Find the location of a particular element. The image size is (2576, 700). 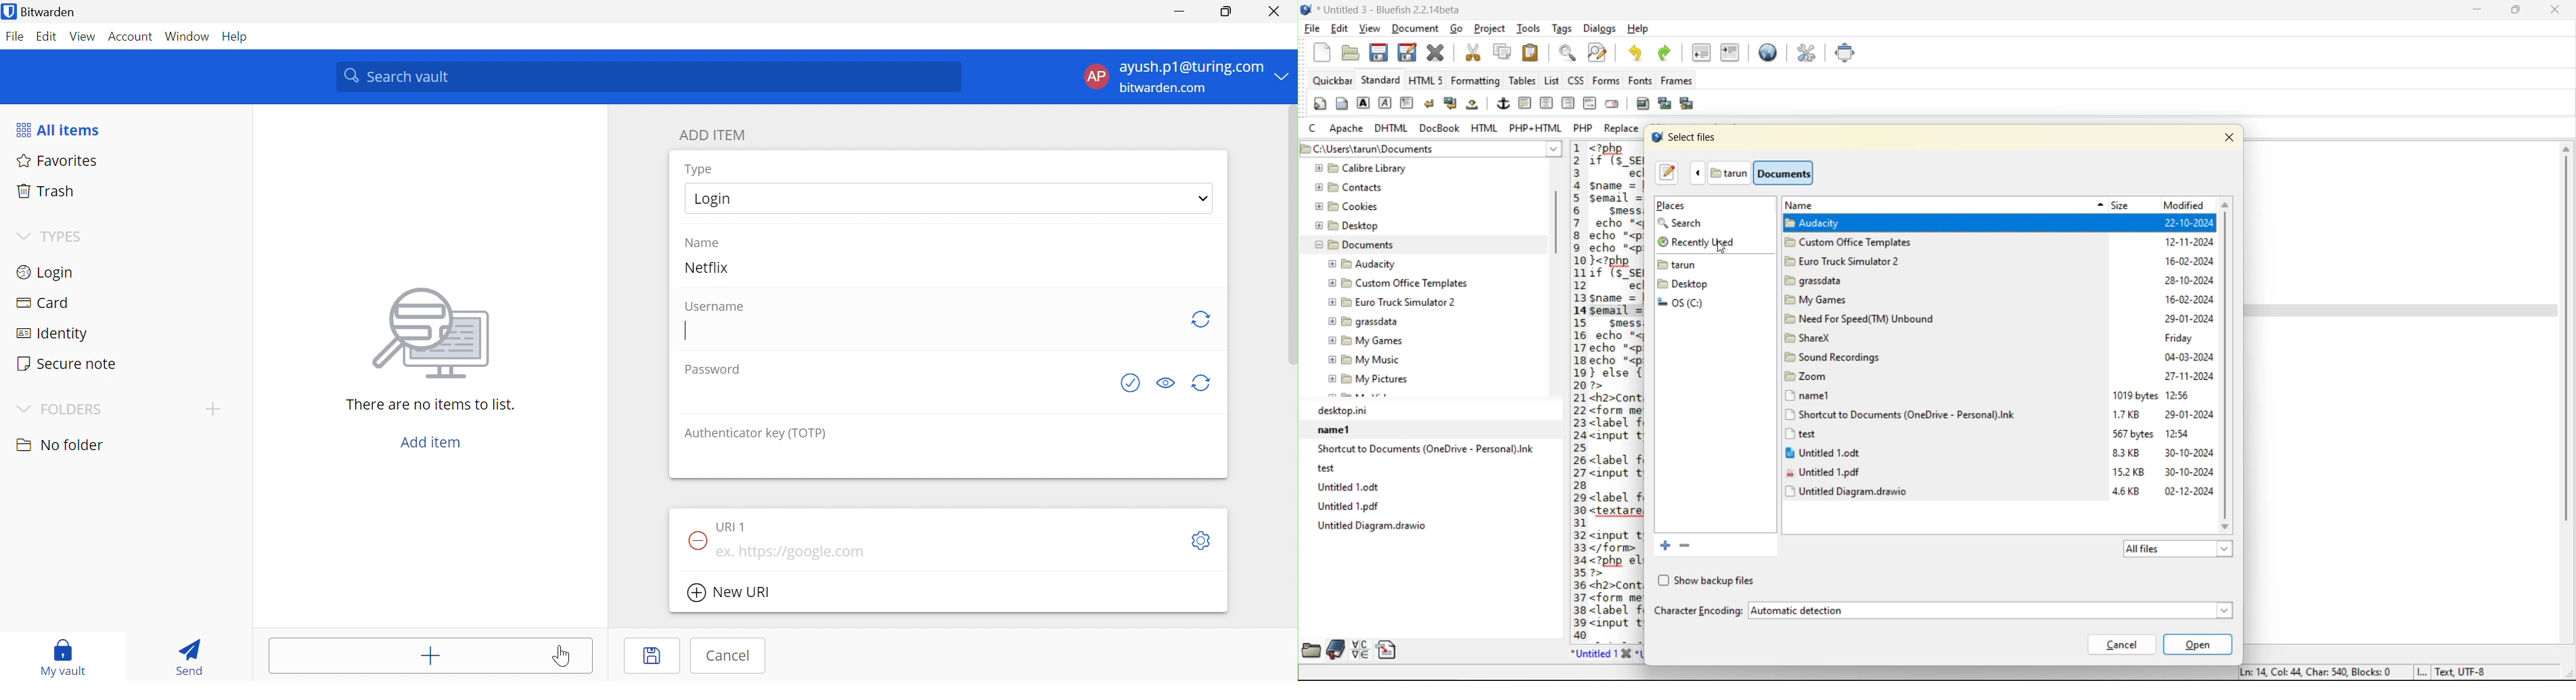

Cursor is located at coordinates (1721, 248).